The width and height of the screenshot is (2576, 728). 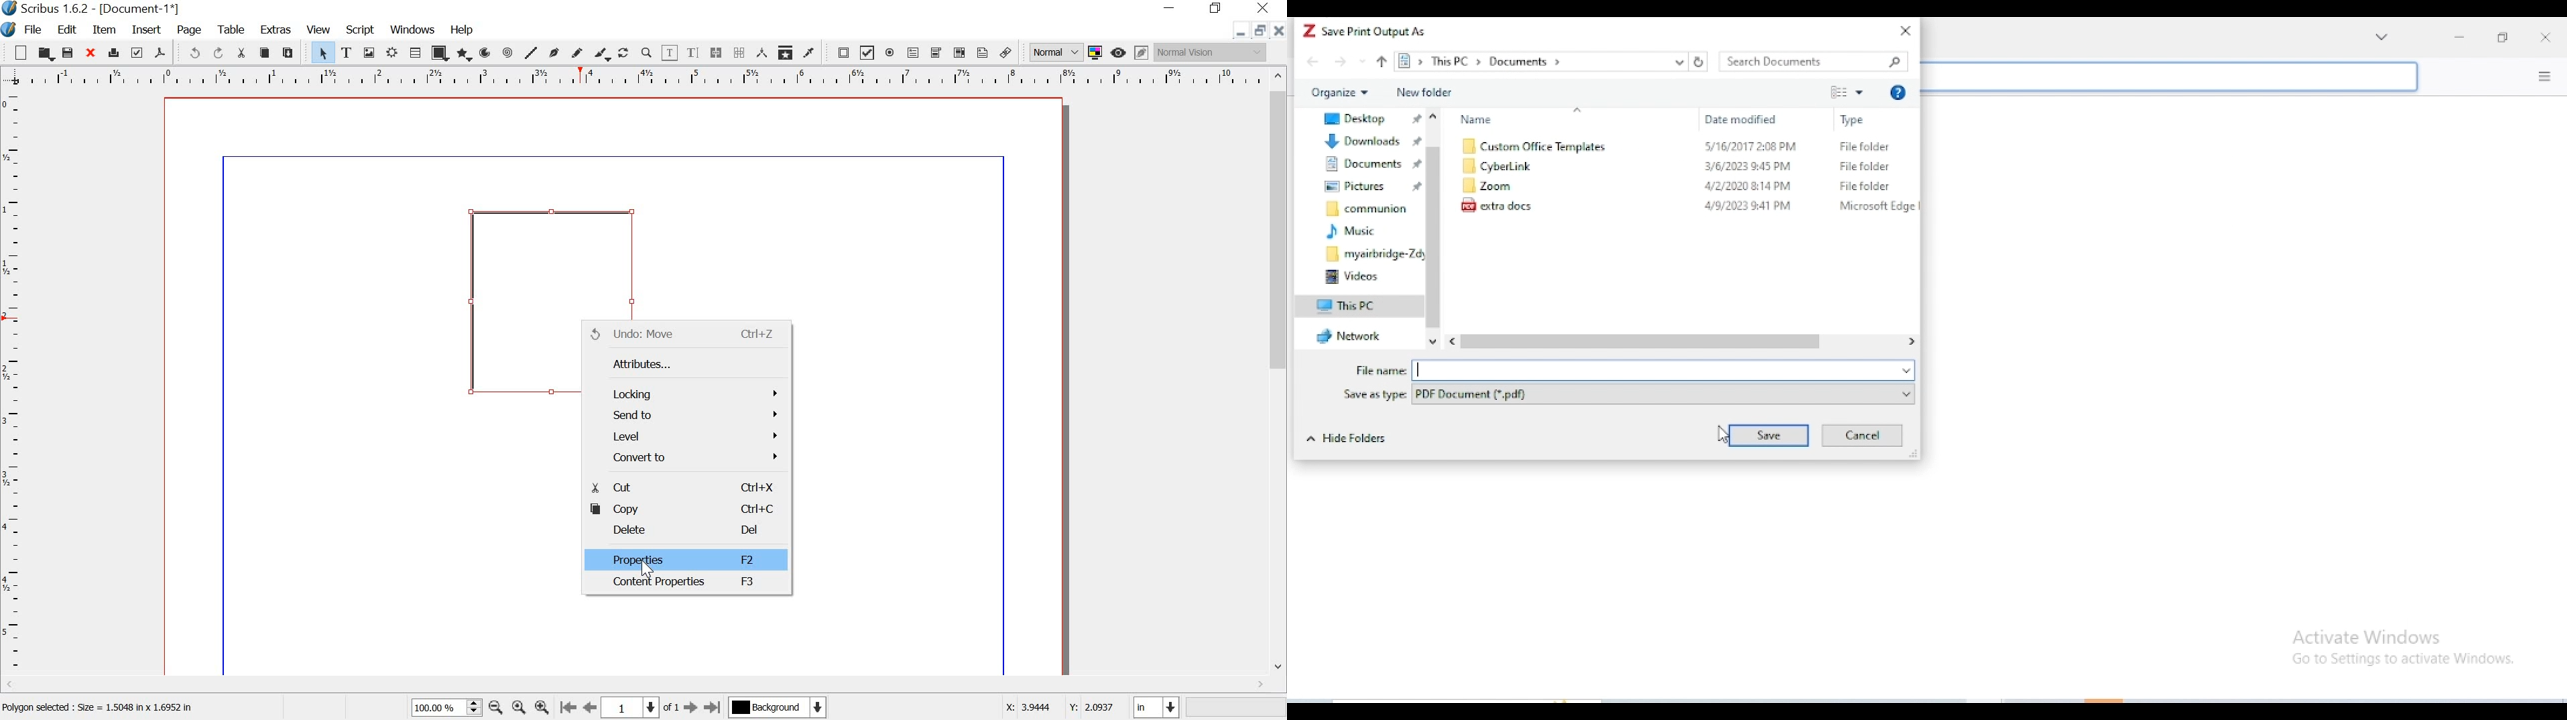 I want to click on render frame, so click(x=392, y=54).